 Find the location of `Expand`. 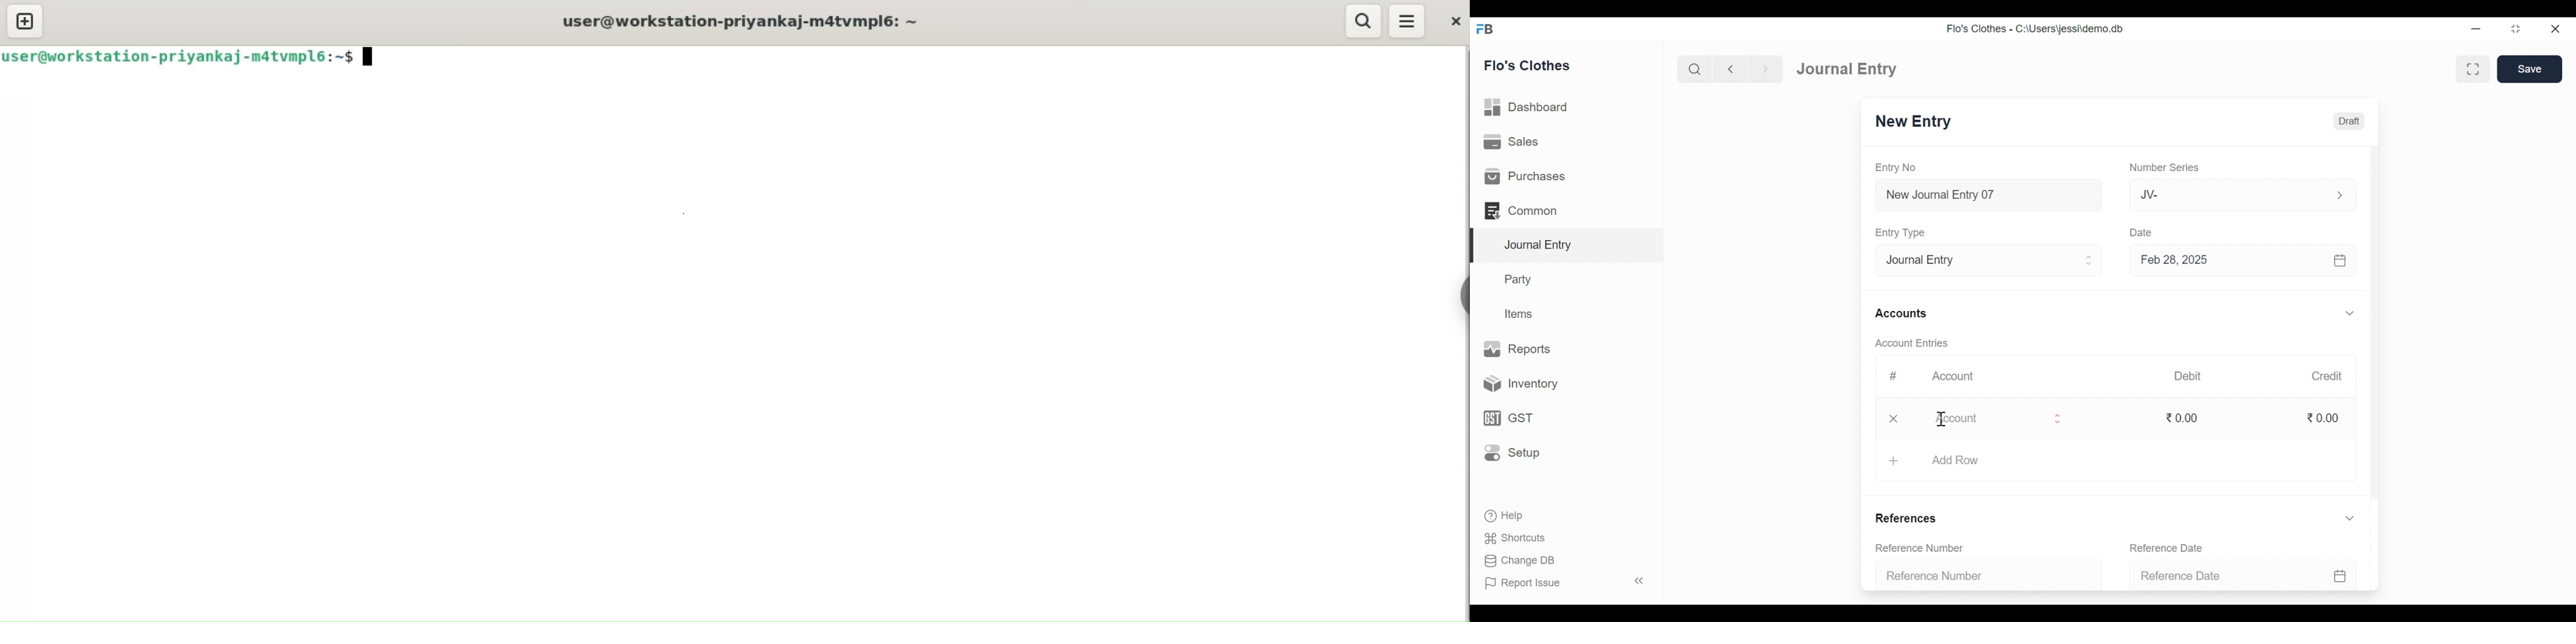

Expand is located at coordinates (2350, 313).